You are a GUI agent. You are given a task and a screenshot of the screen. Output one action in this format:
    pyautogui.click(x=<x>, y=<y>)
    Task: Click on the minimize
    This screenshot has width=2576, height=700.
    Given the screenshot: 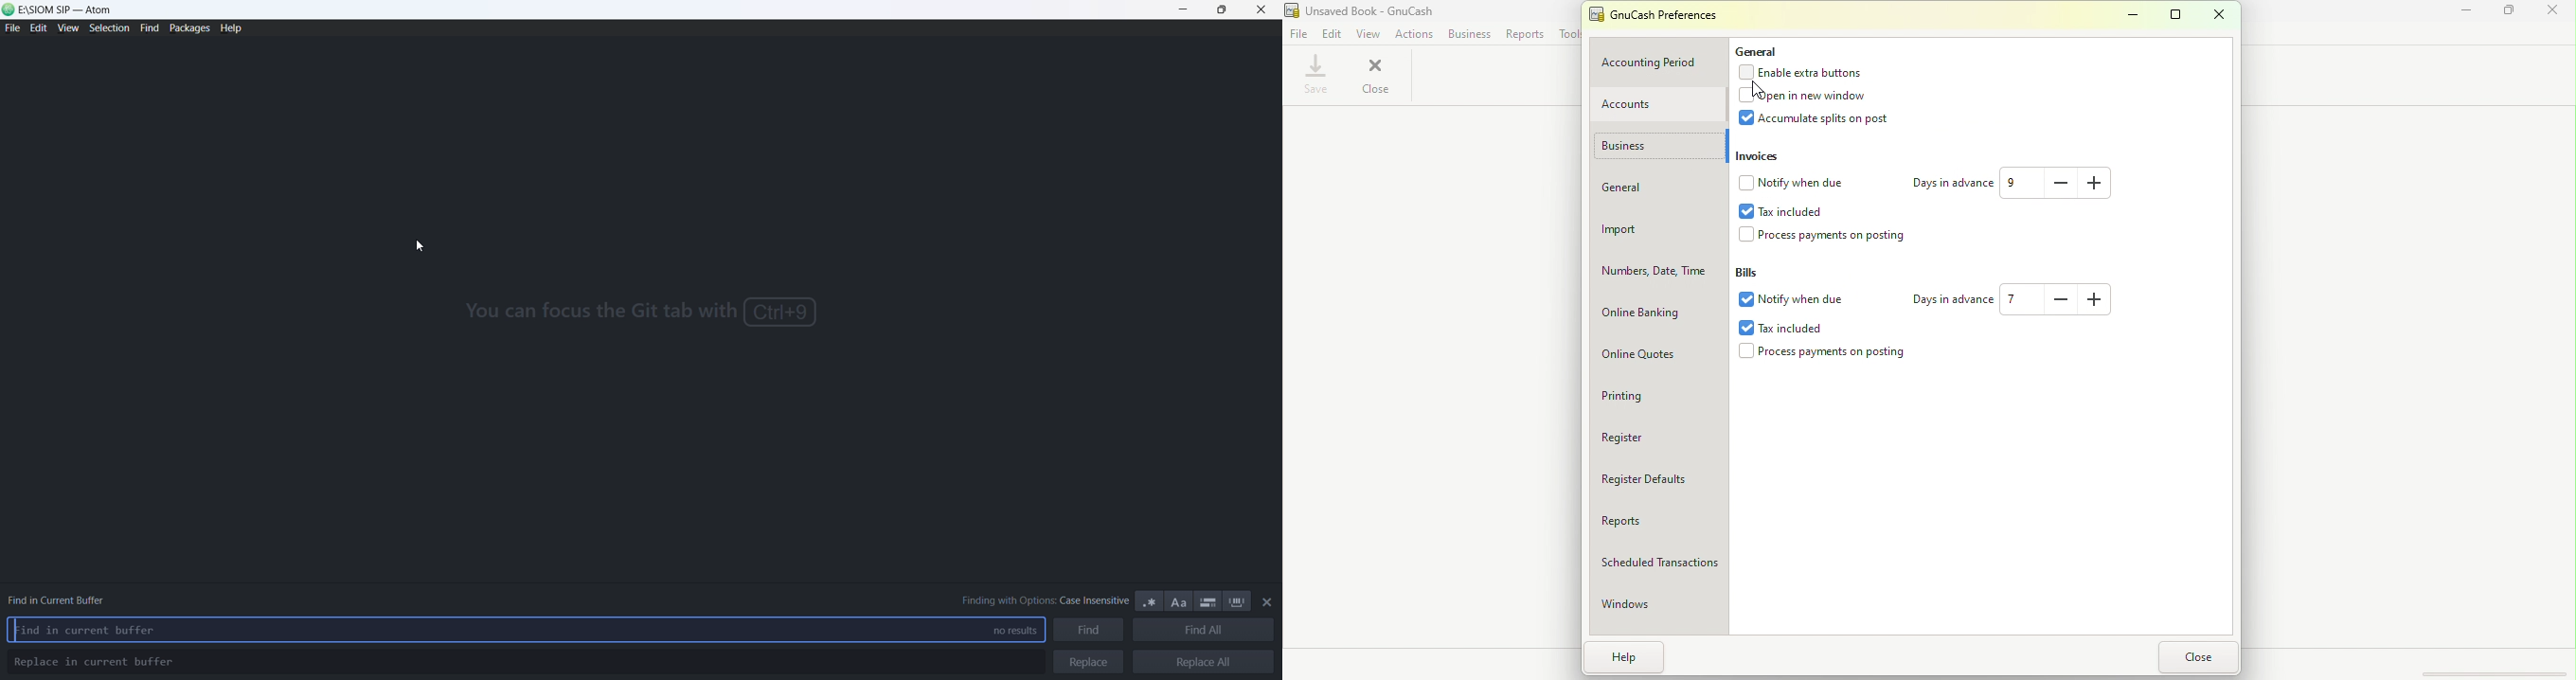 What is the action you would take?
    pyautogui.click(x=1186, y=11)
    